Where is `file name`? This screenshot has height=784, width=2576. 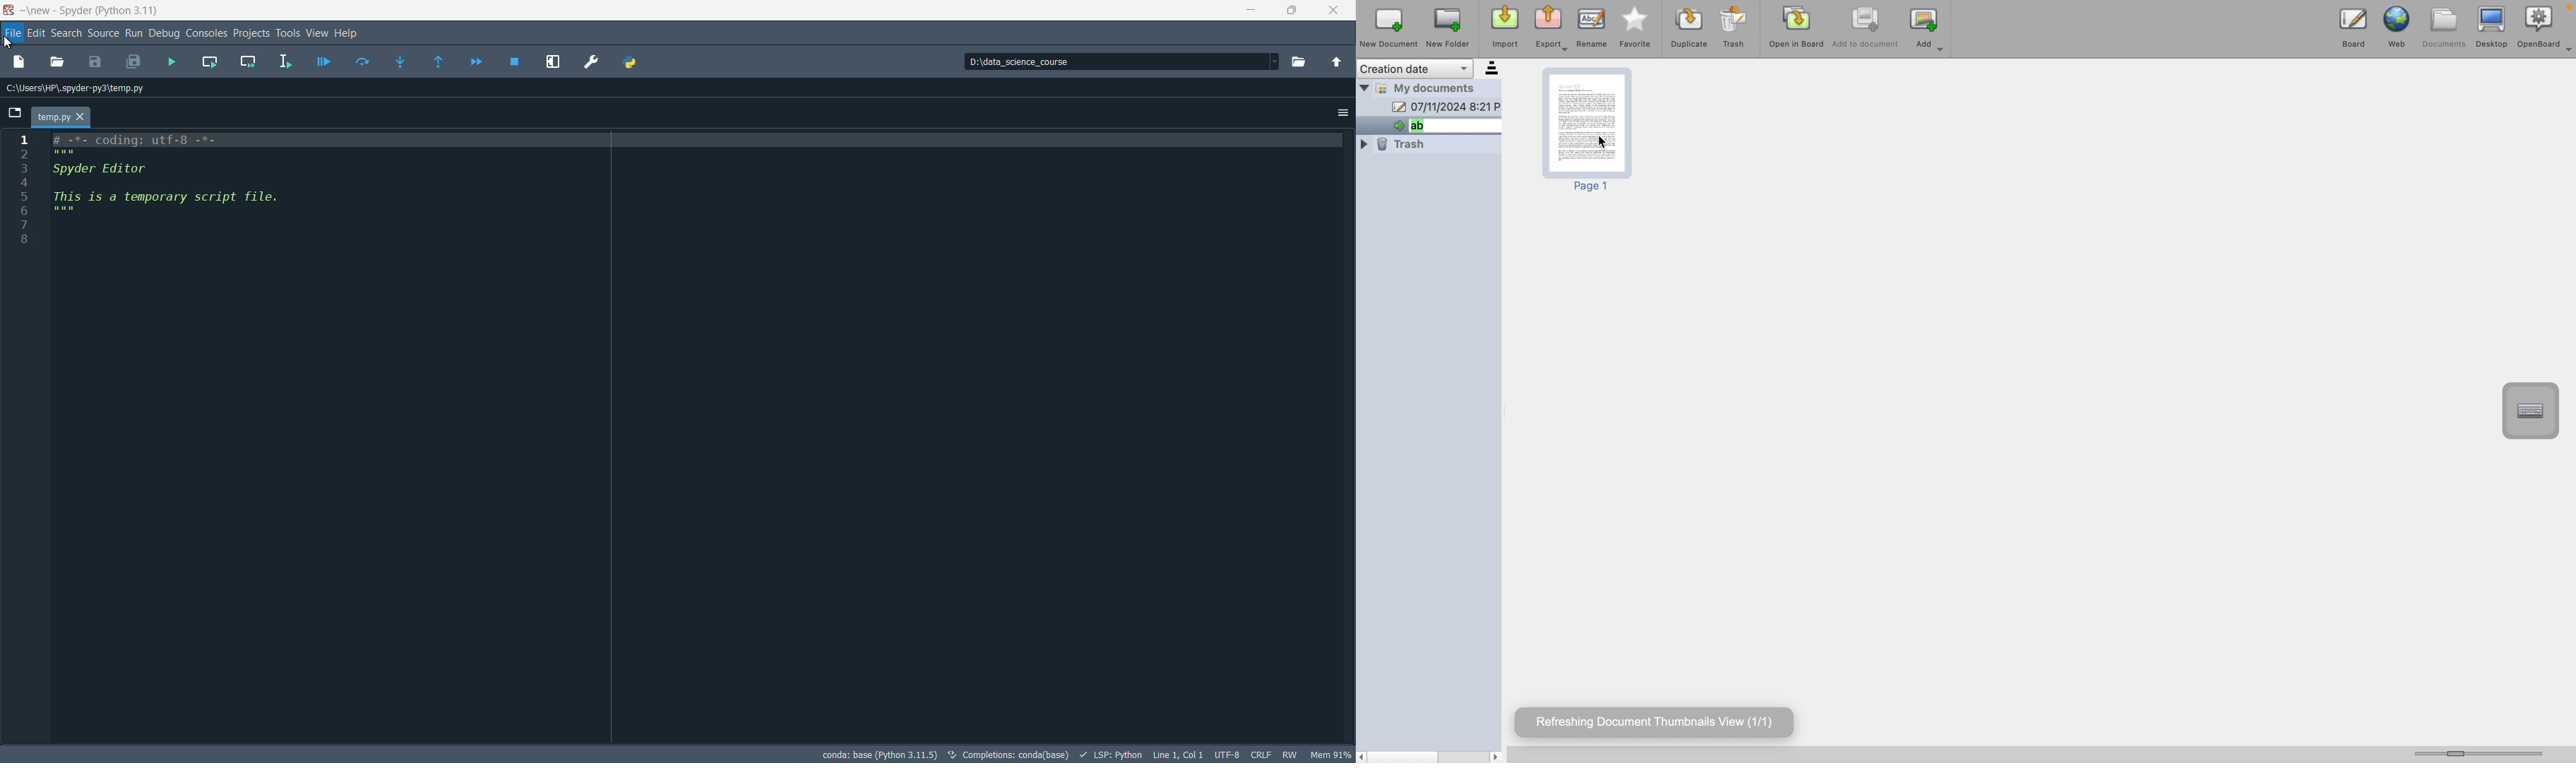
file name is located at coordinates (62, 117).